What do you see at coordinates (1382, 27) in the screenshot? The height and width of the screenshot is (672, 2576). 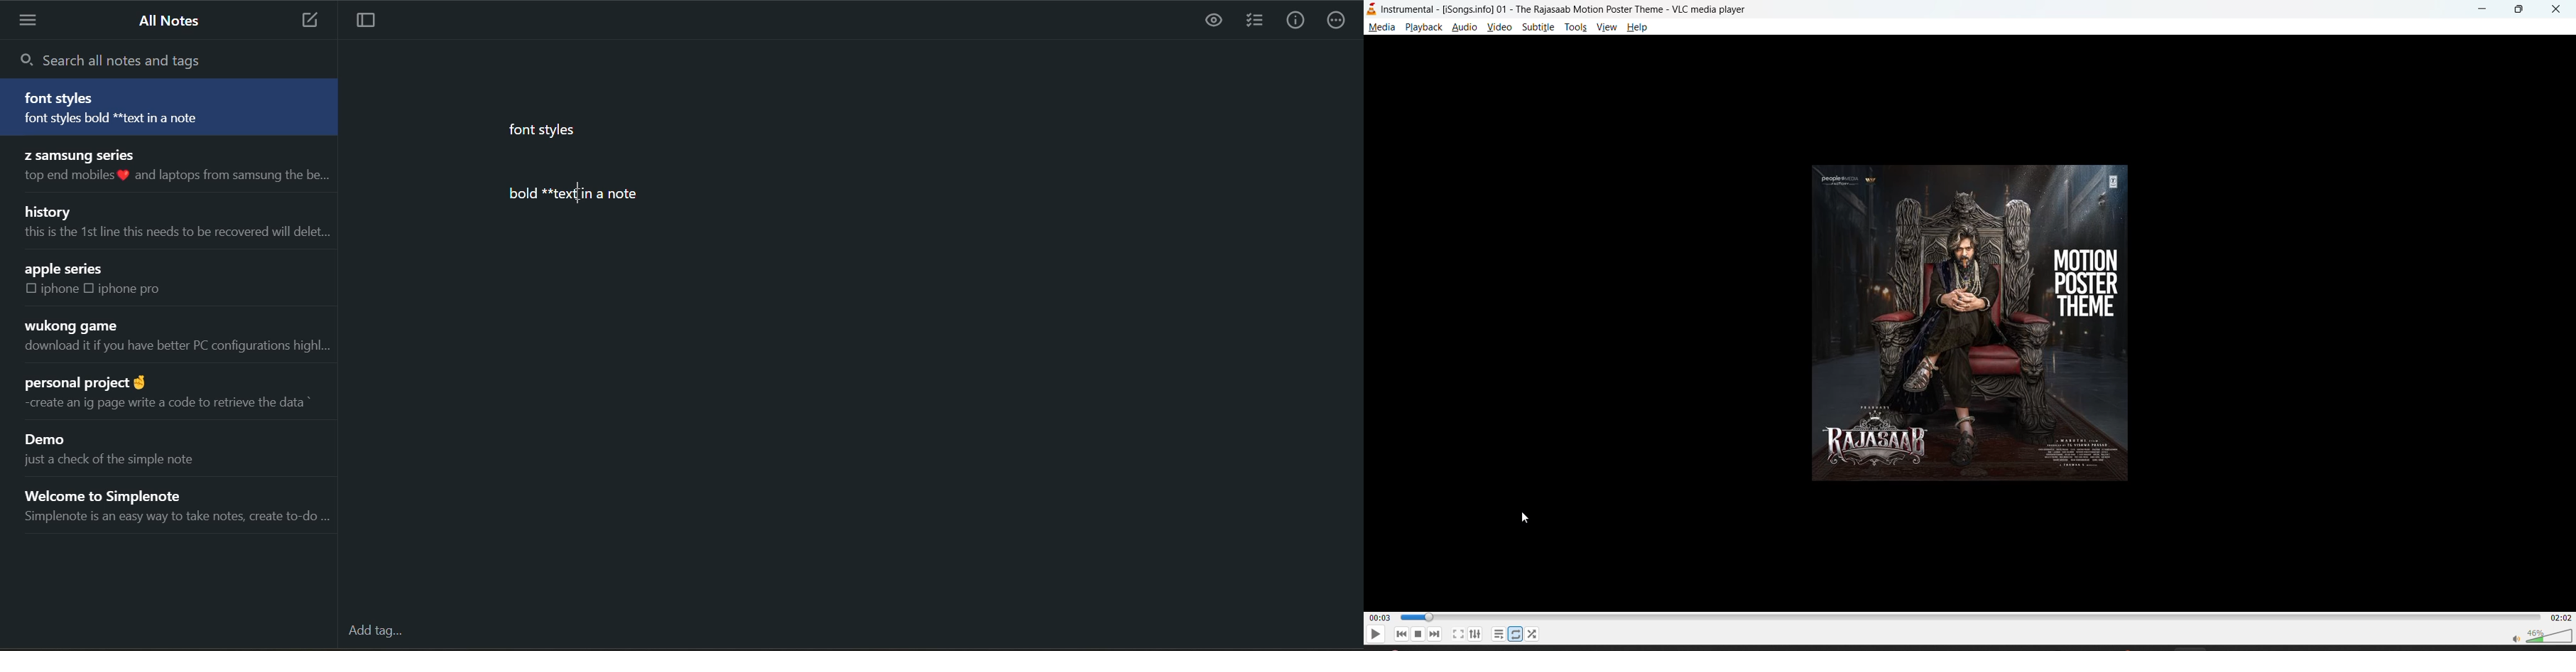 I see `media` at bounding box center [1382, 27].